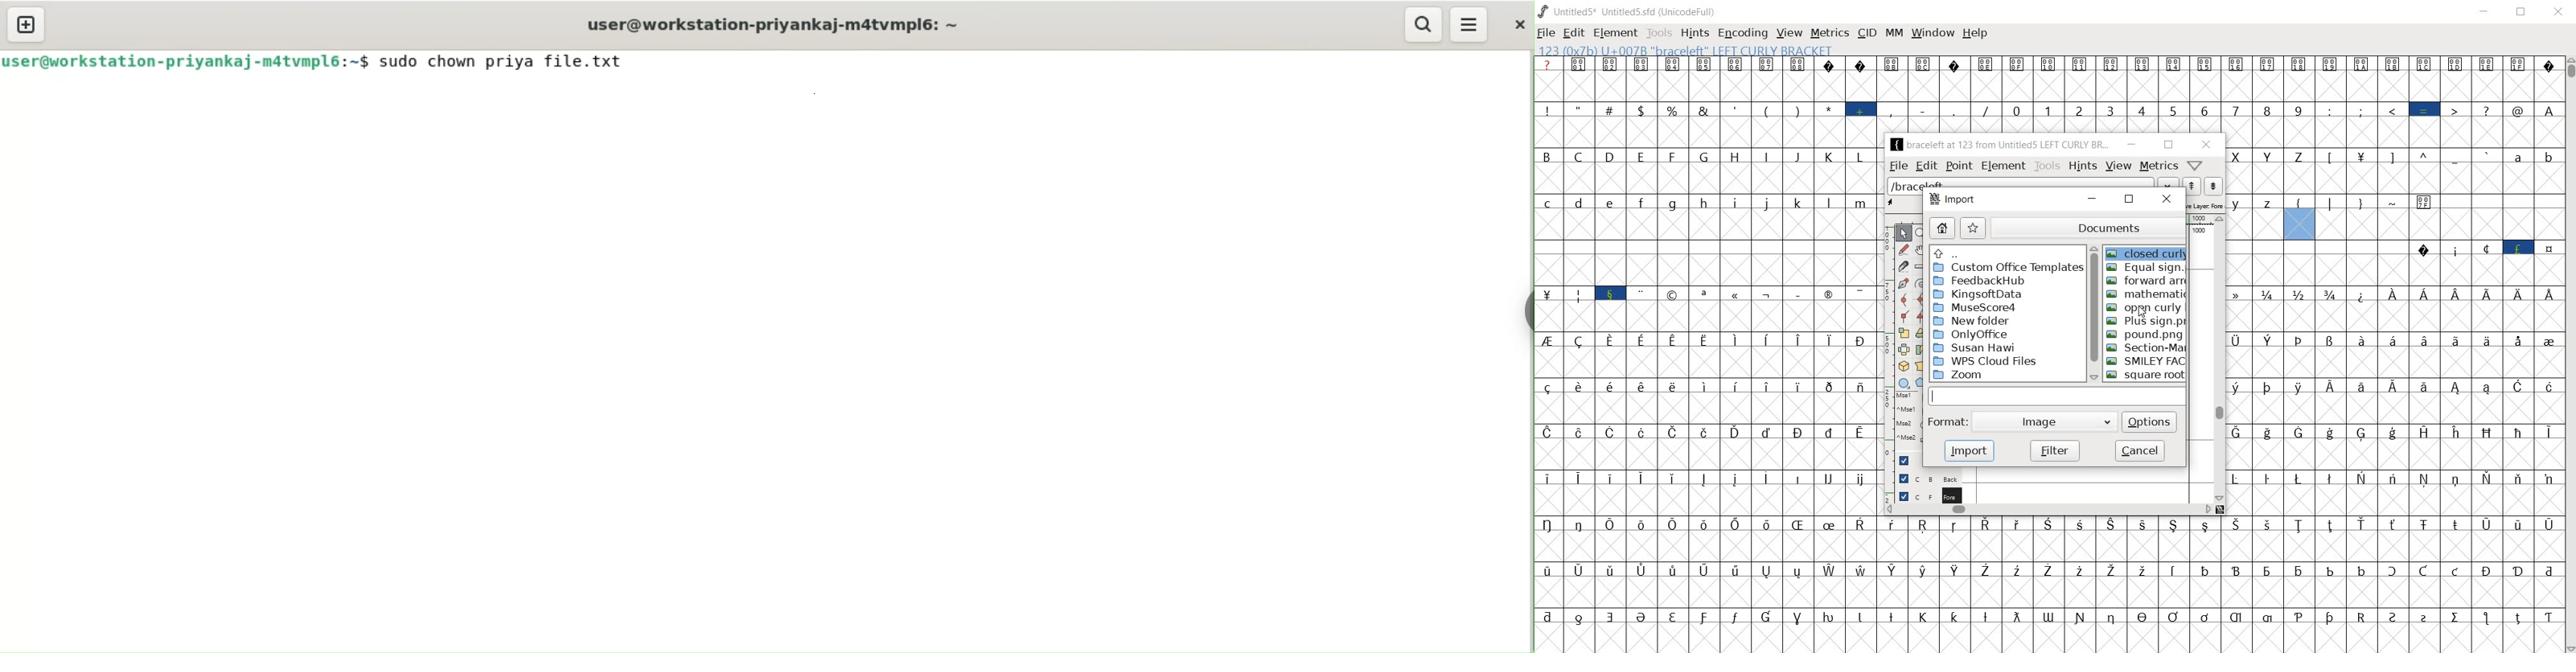 Image resolution: width=2576 pixels, height=672 pixels. I want to click on New Folder, so click(1974, 320).